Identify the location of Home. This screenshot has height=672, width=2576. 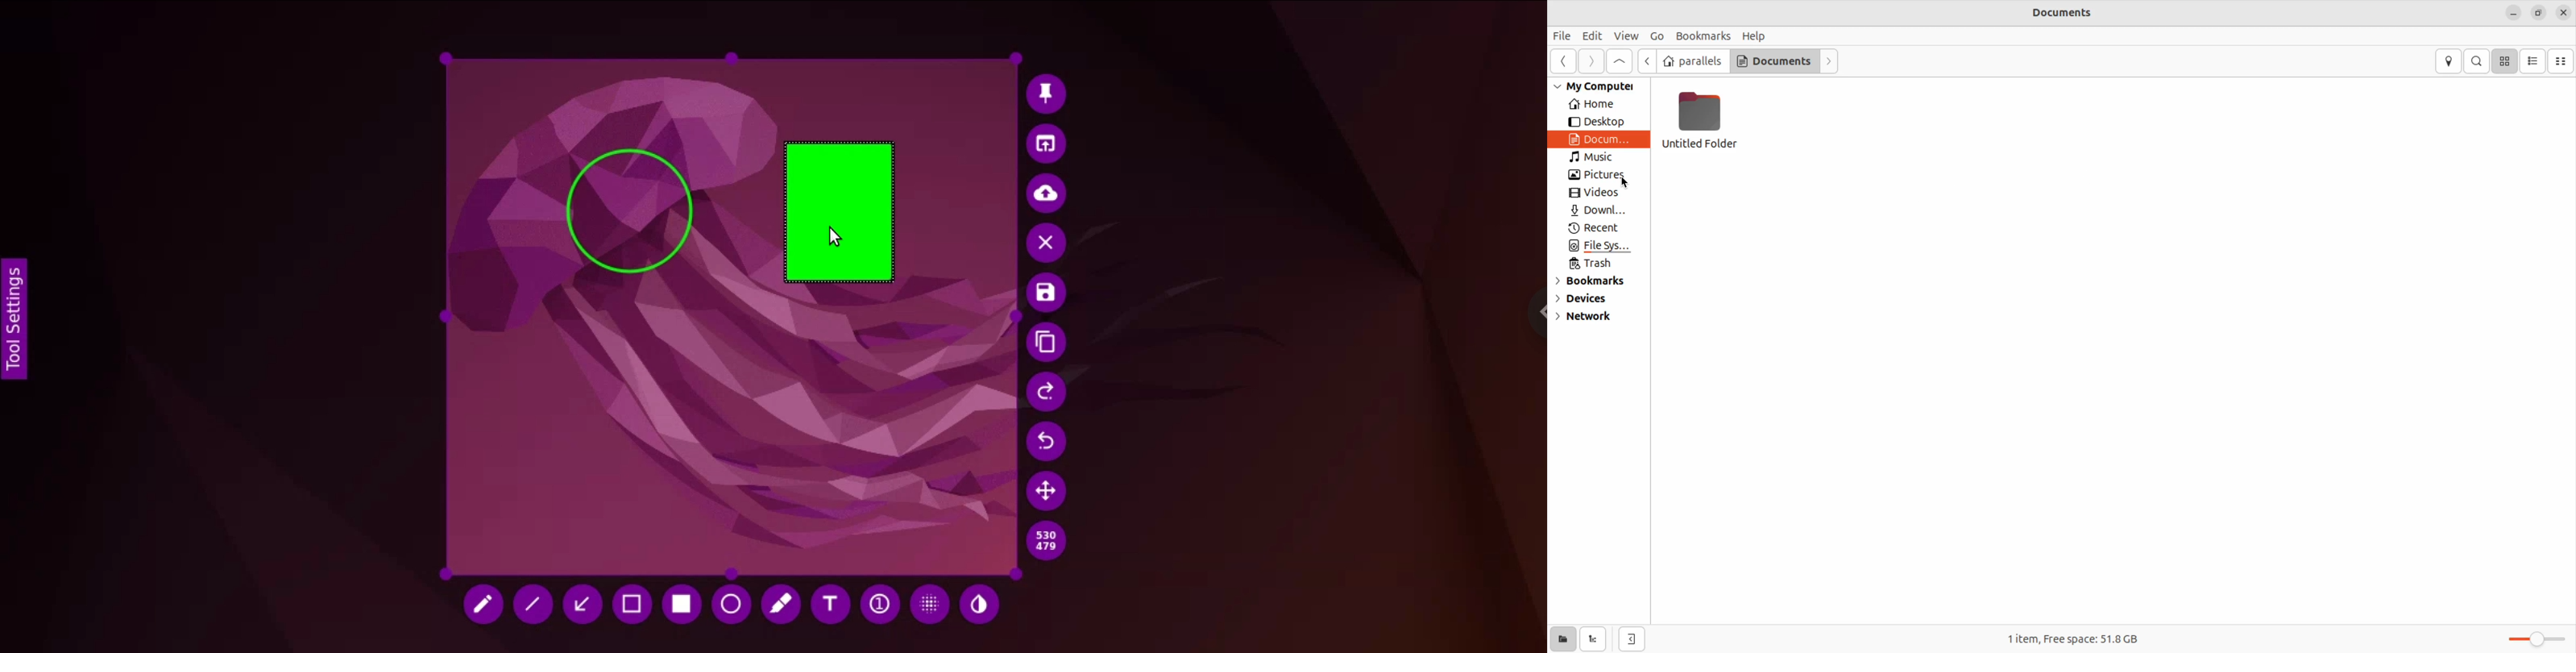
(1596, 104).